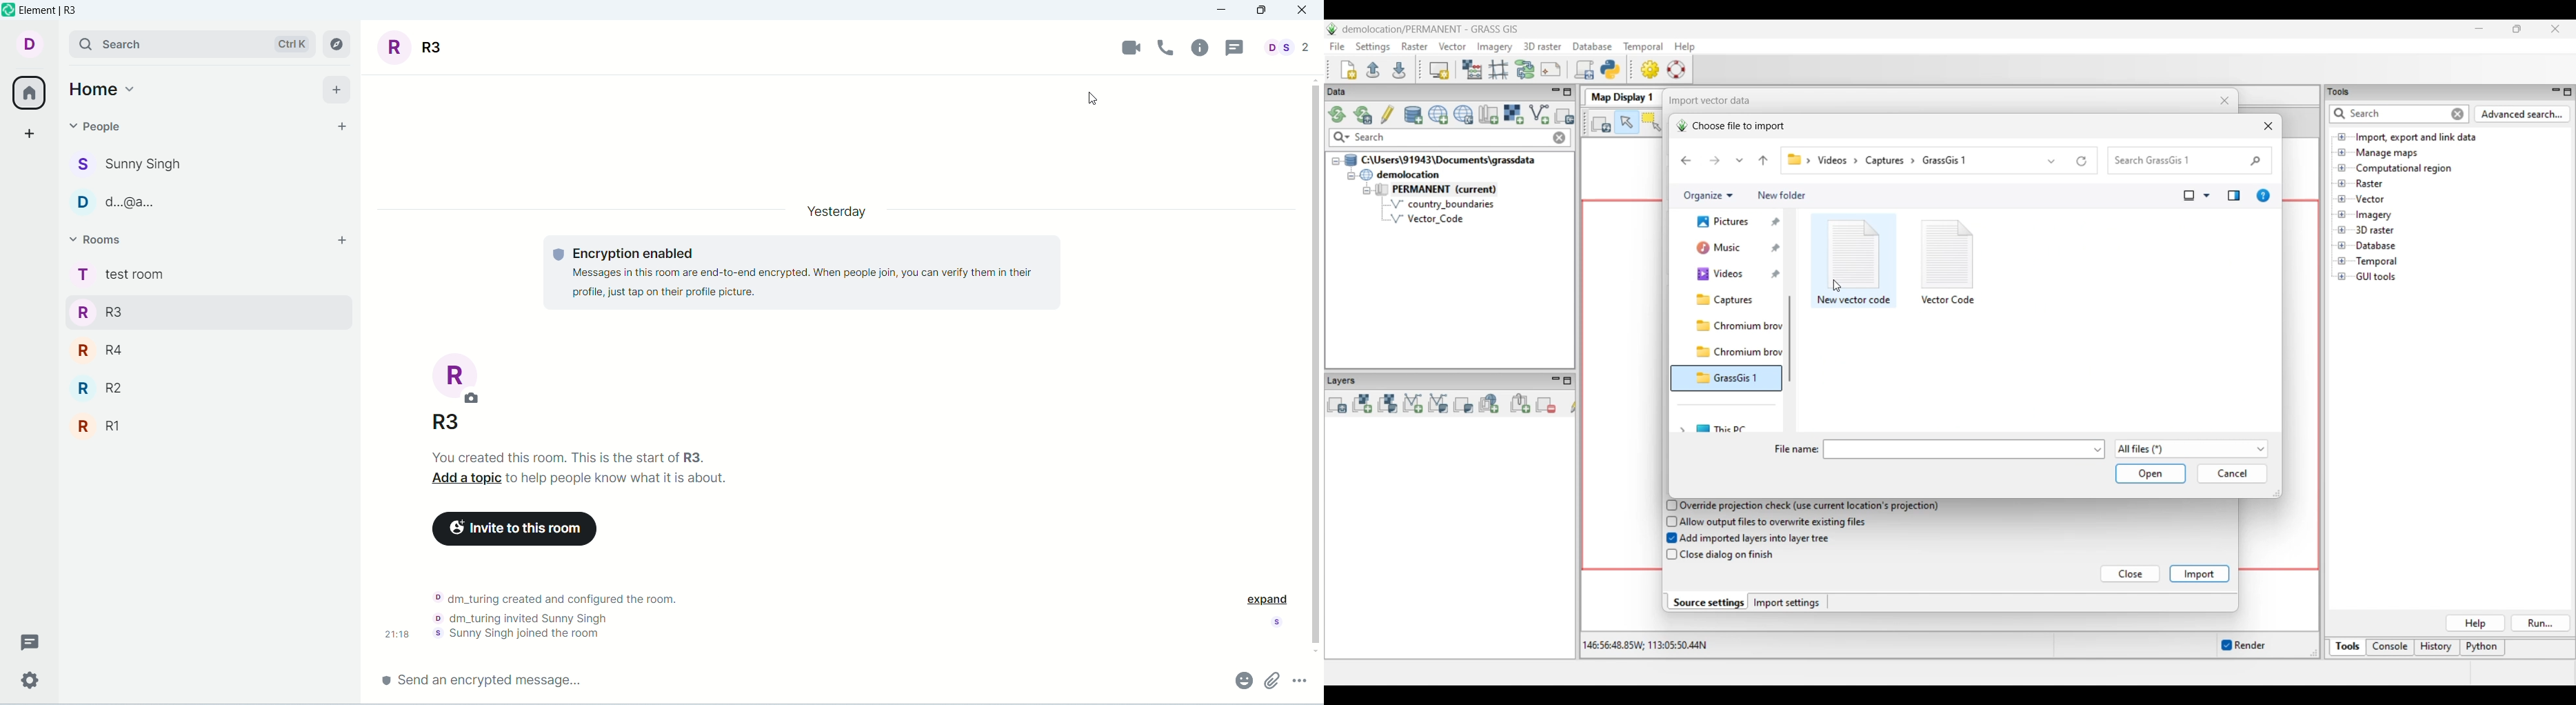  Describe the element at coordinates (340, 239) in the screenshot. I see `add` at that location.